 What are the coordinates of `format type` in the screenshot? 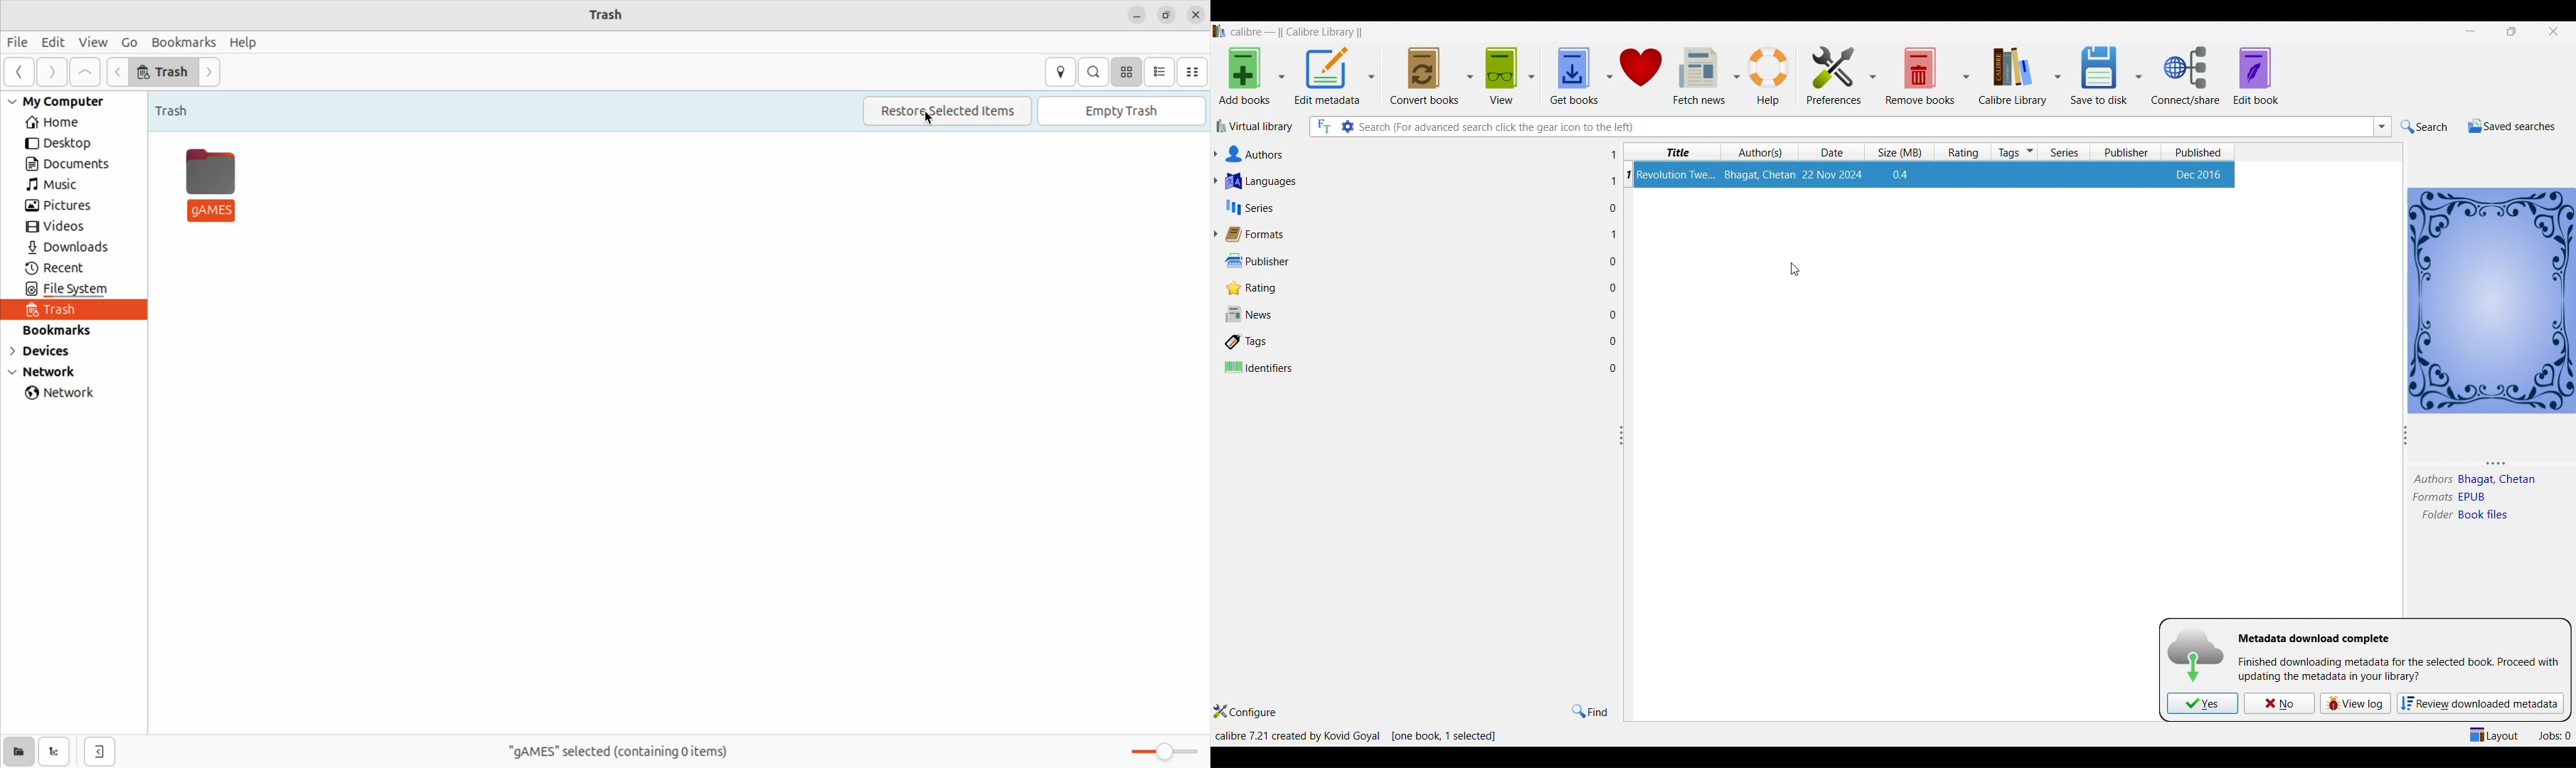 It's located at (2476, 497).